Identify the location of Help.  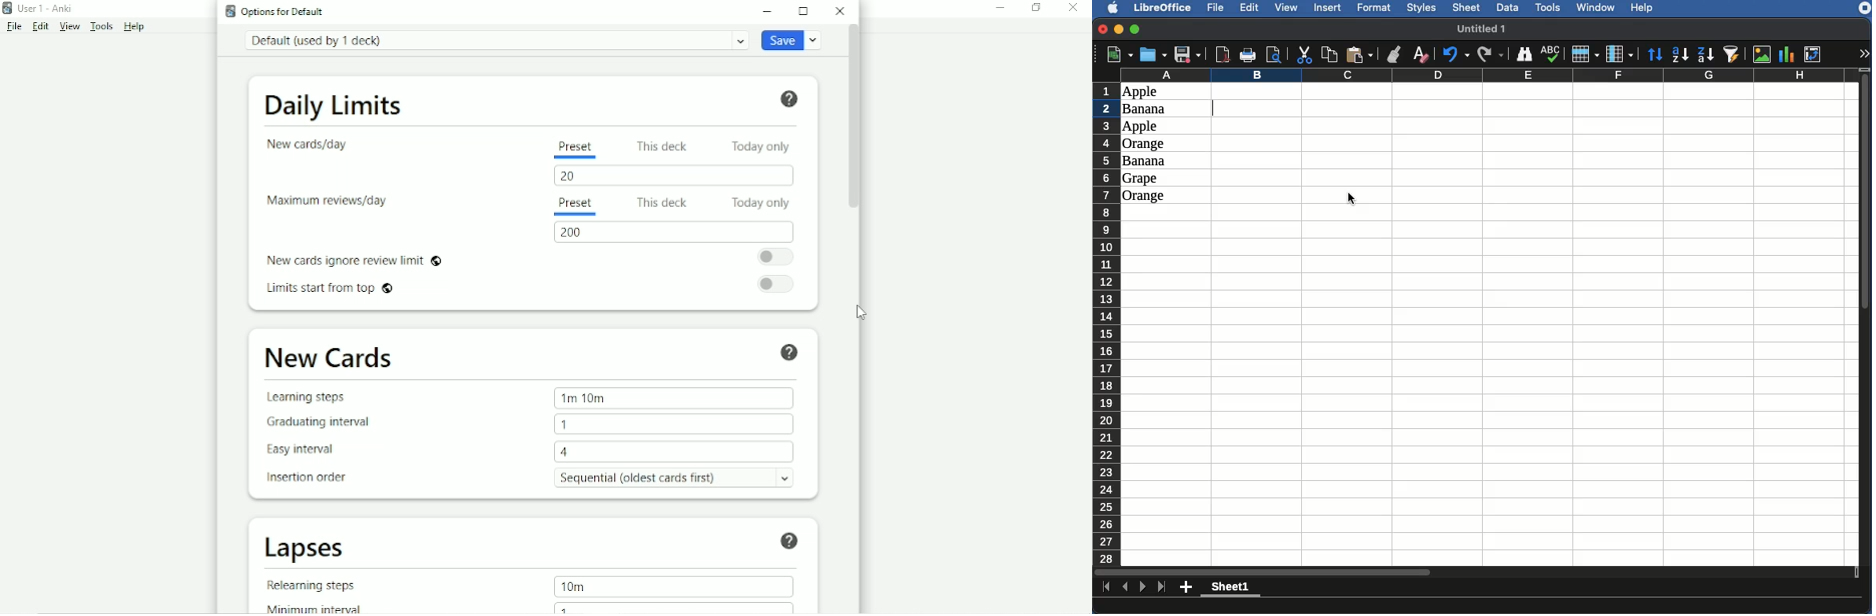
(792, 542).